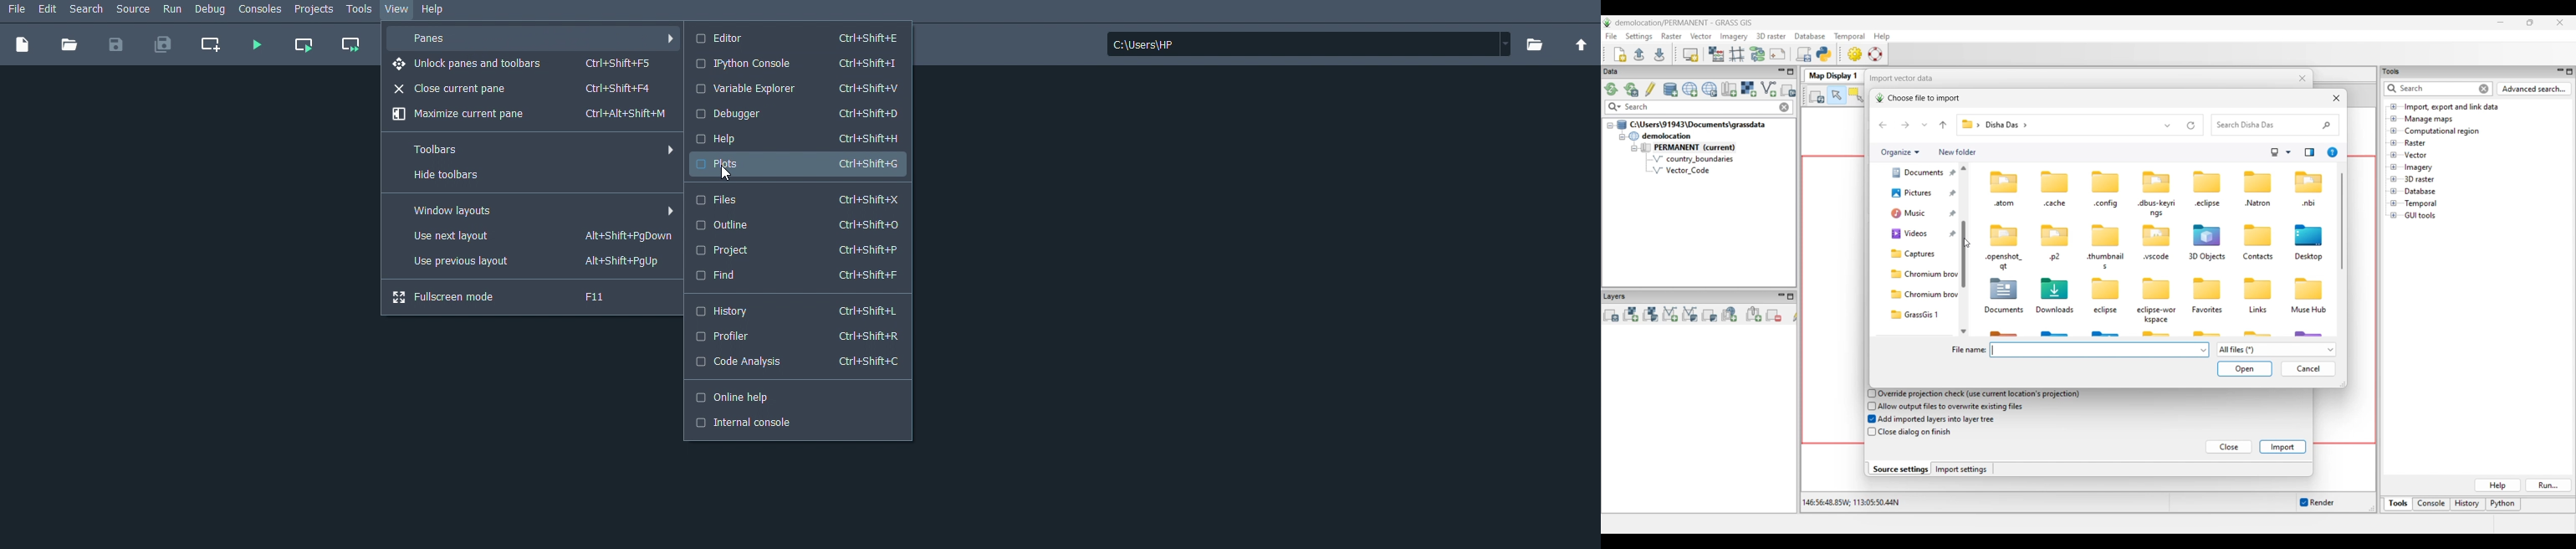  I want to click on Debug, so click(211, 10).